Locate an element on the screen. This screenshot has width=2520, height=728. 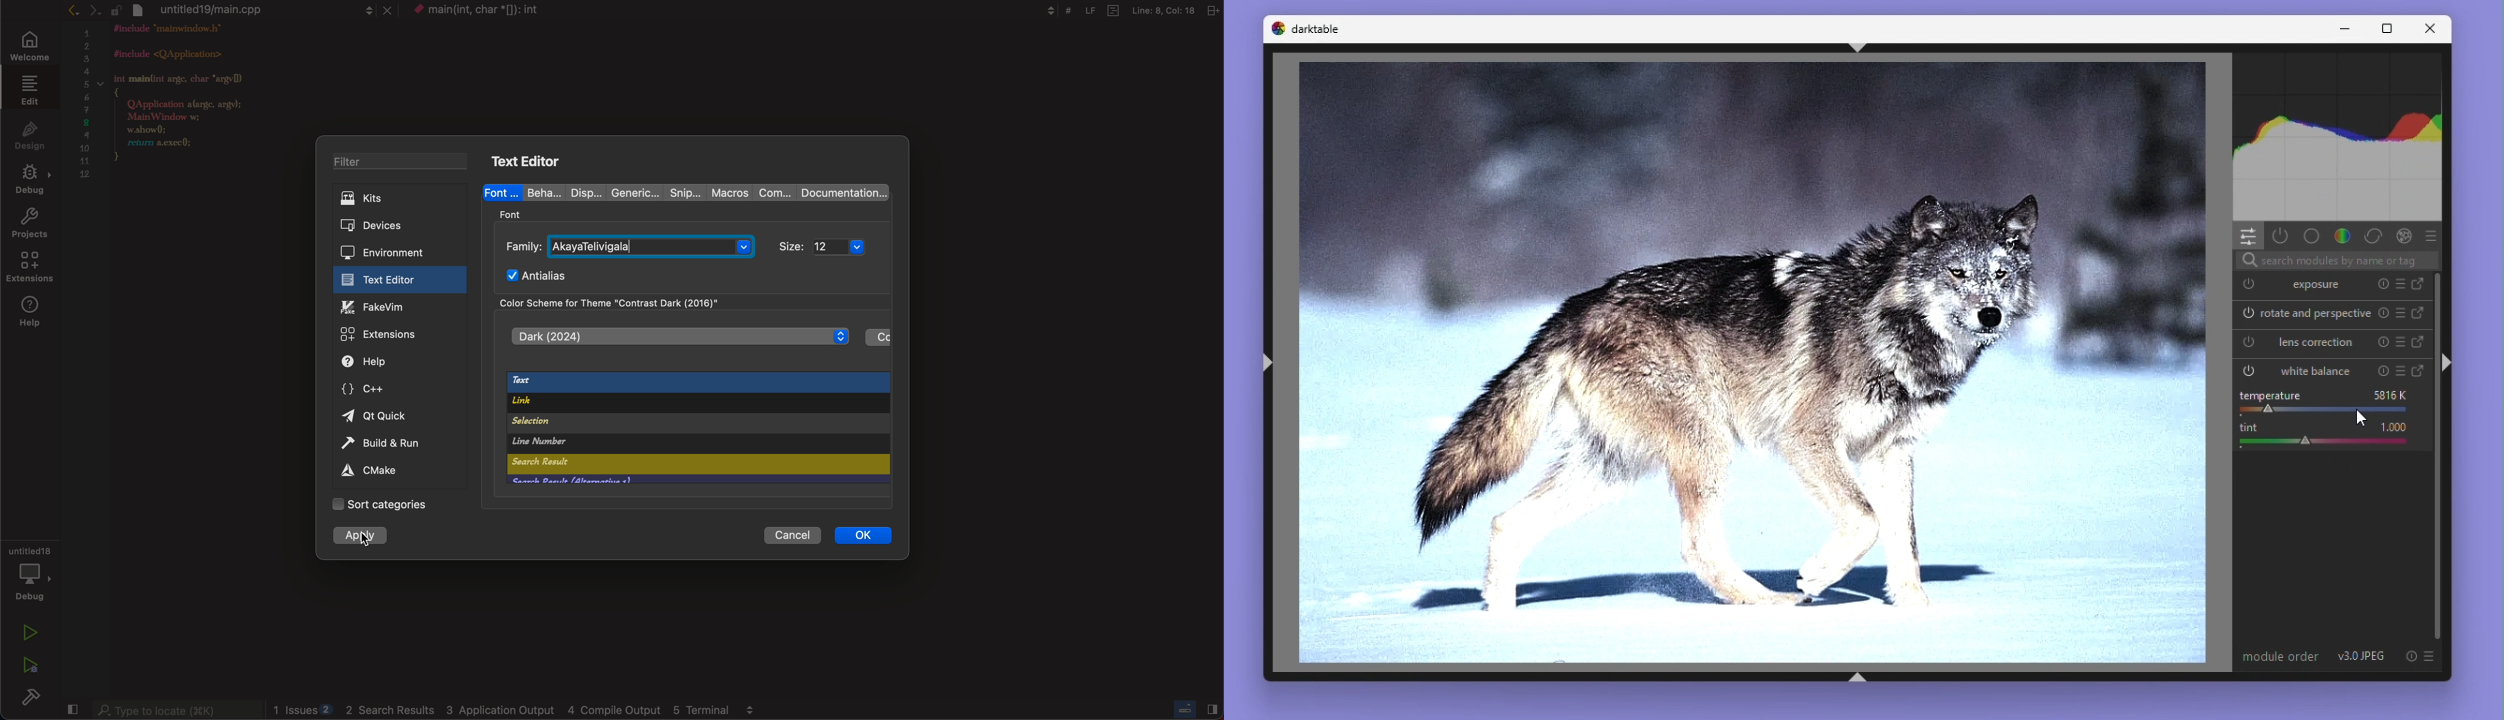
generic is located at coordinates (632, 191).